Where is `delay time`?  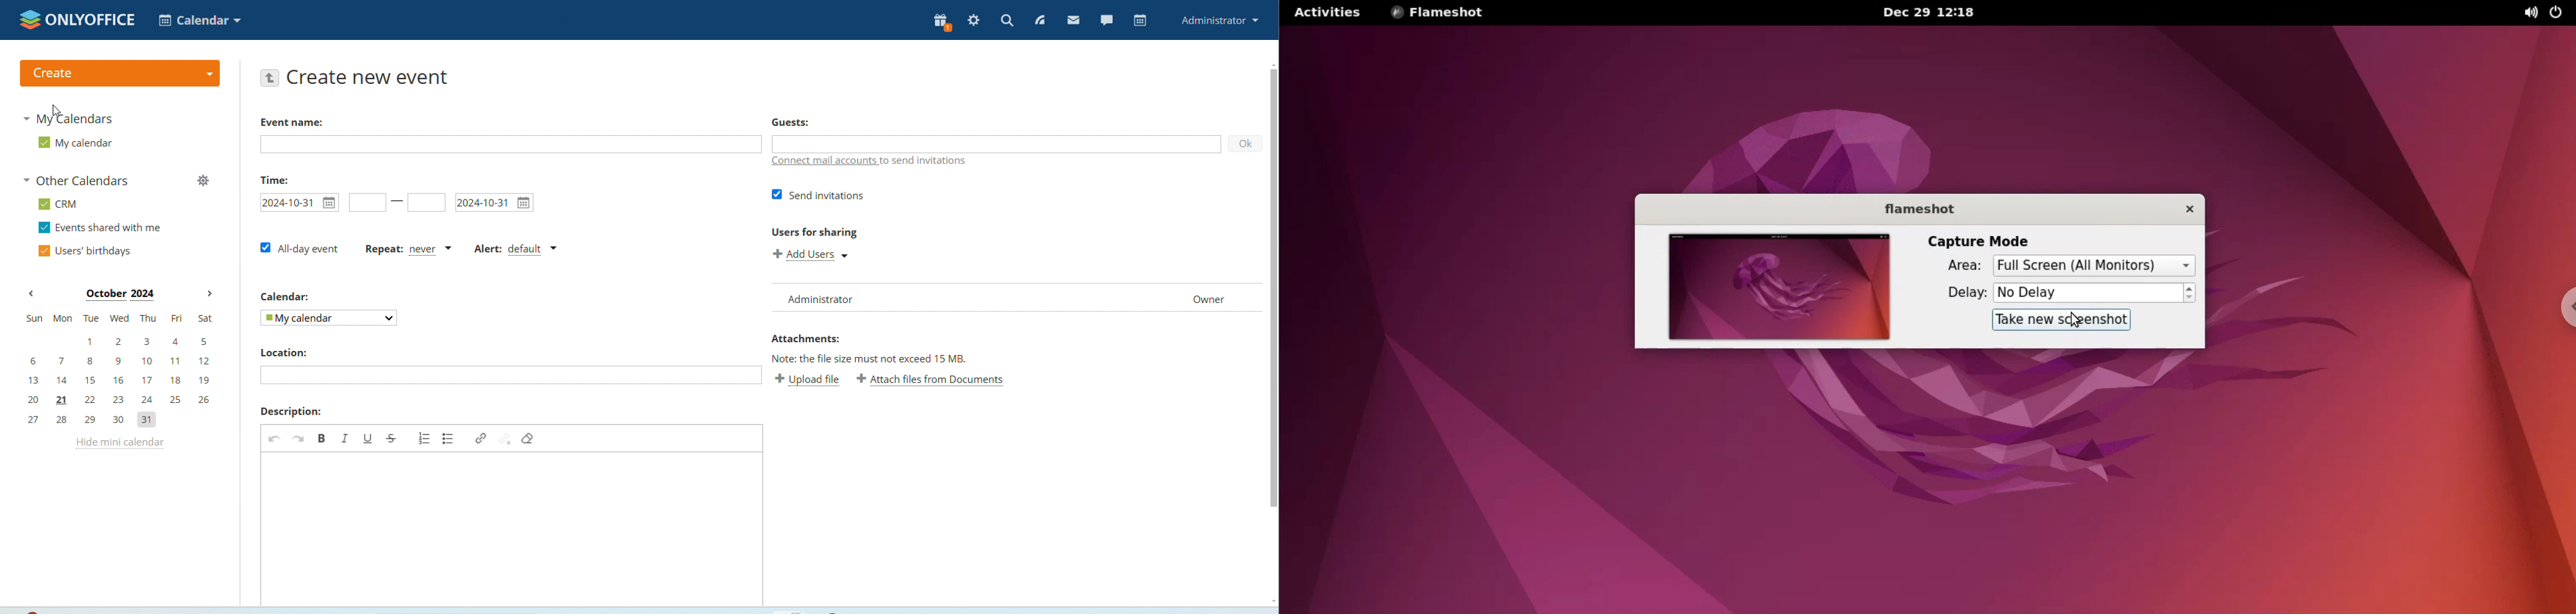
delay time is located at coordinates (2089, 293).